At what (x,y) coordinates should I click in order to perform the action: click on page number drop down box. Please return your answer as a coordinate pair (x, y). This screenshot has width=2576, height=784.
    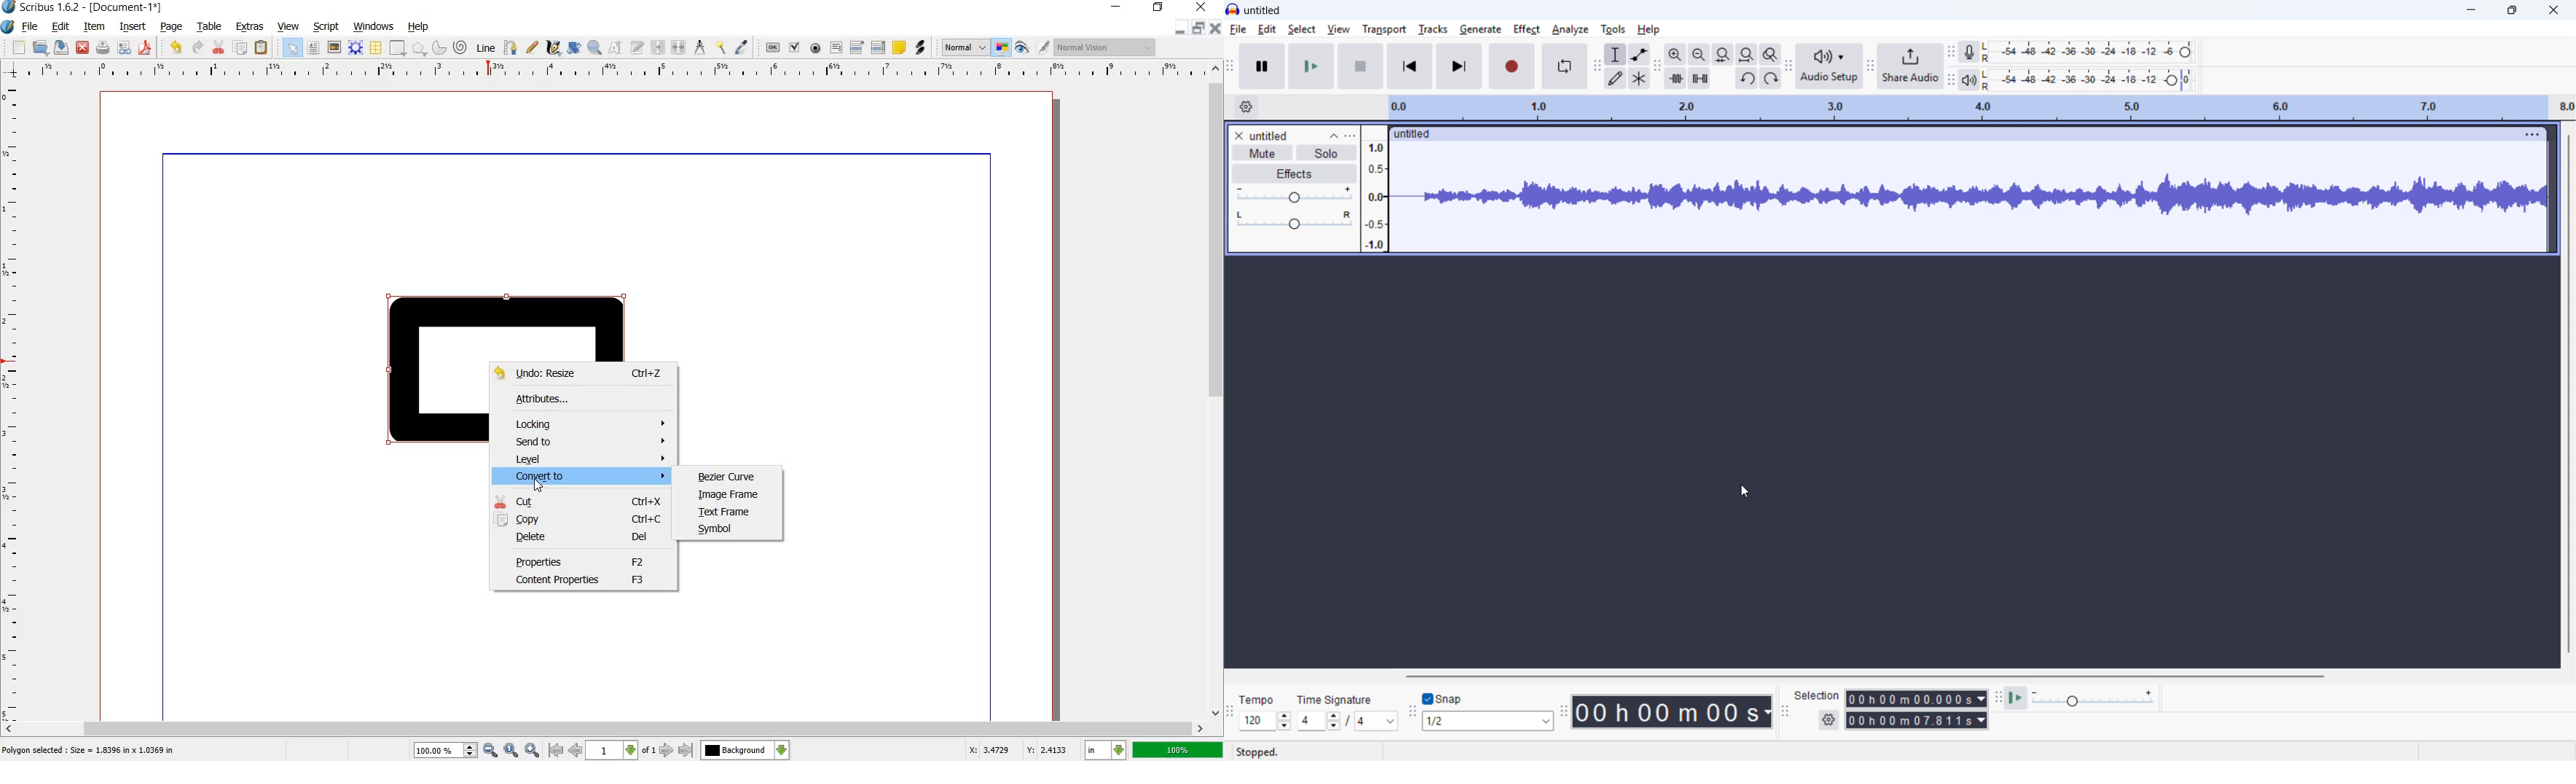
    Looking at the image, I should click on (620, 749).